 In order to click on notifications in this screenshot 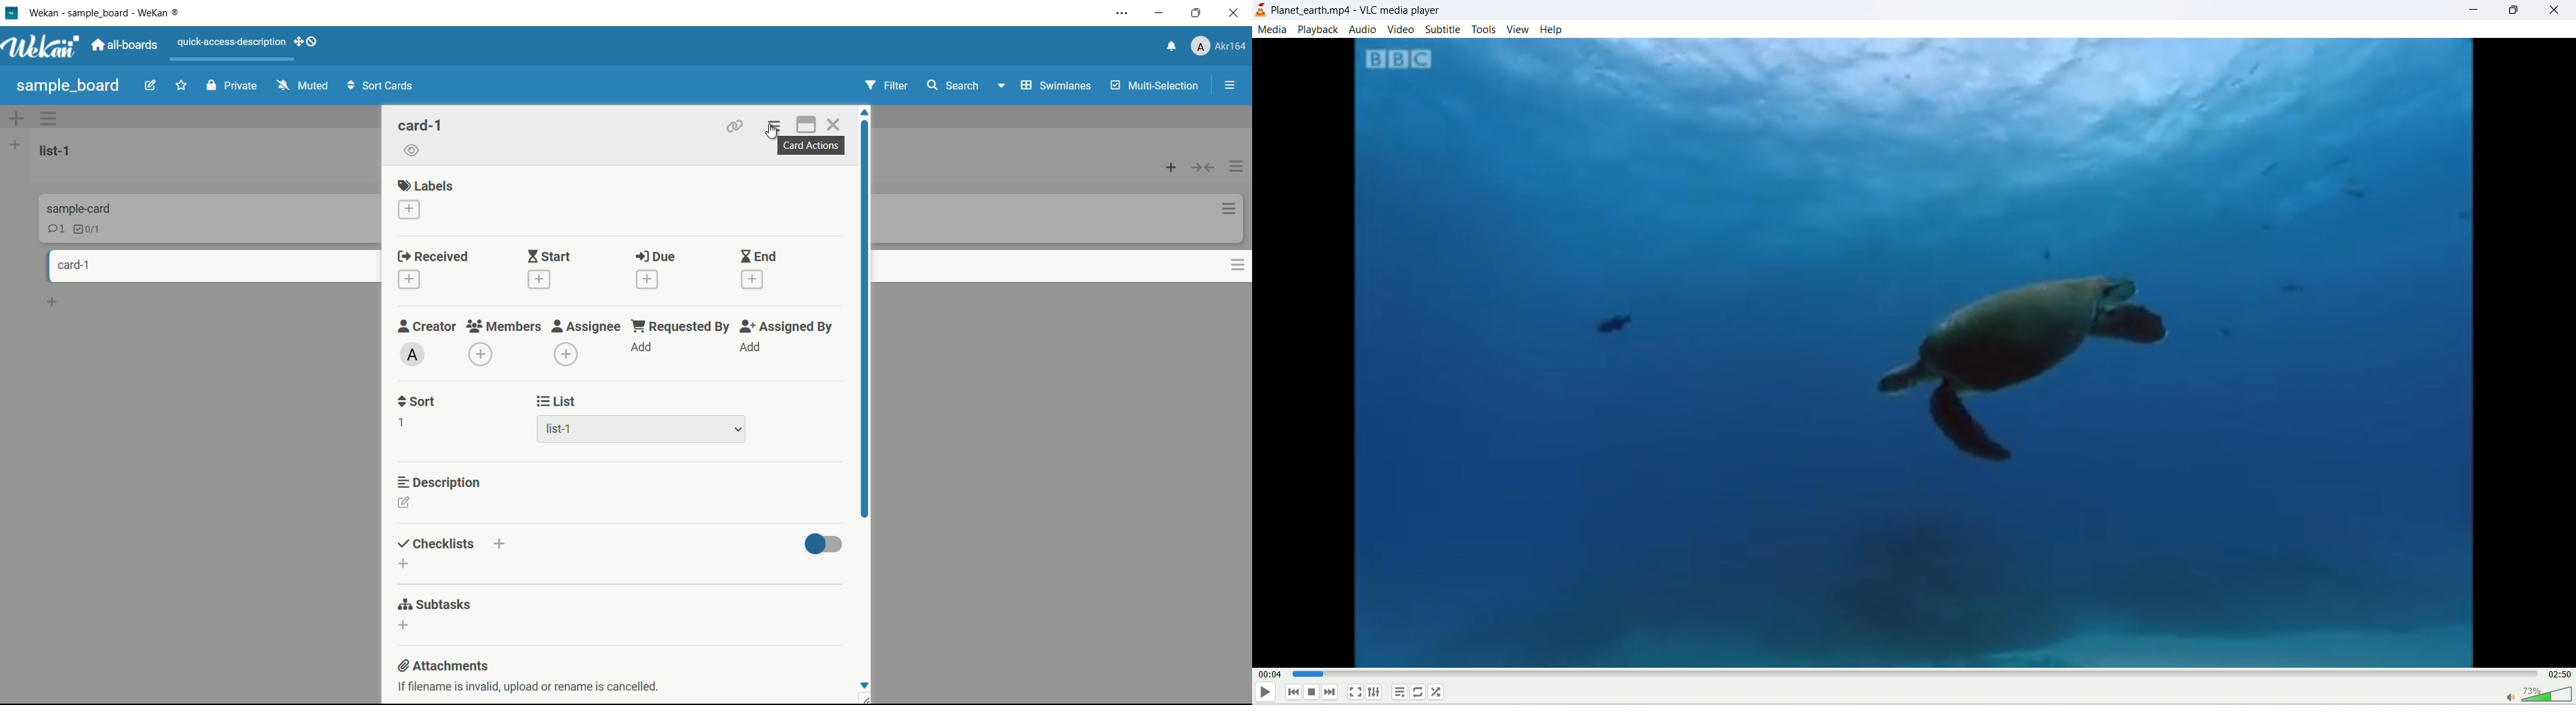, I will do `click(1173, 46)`.